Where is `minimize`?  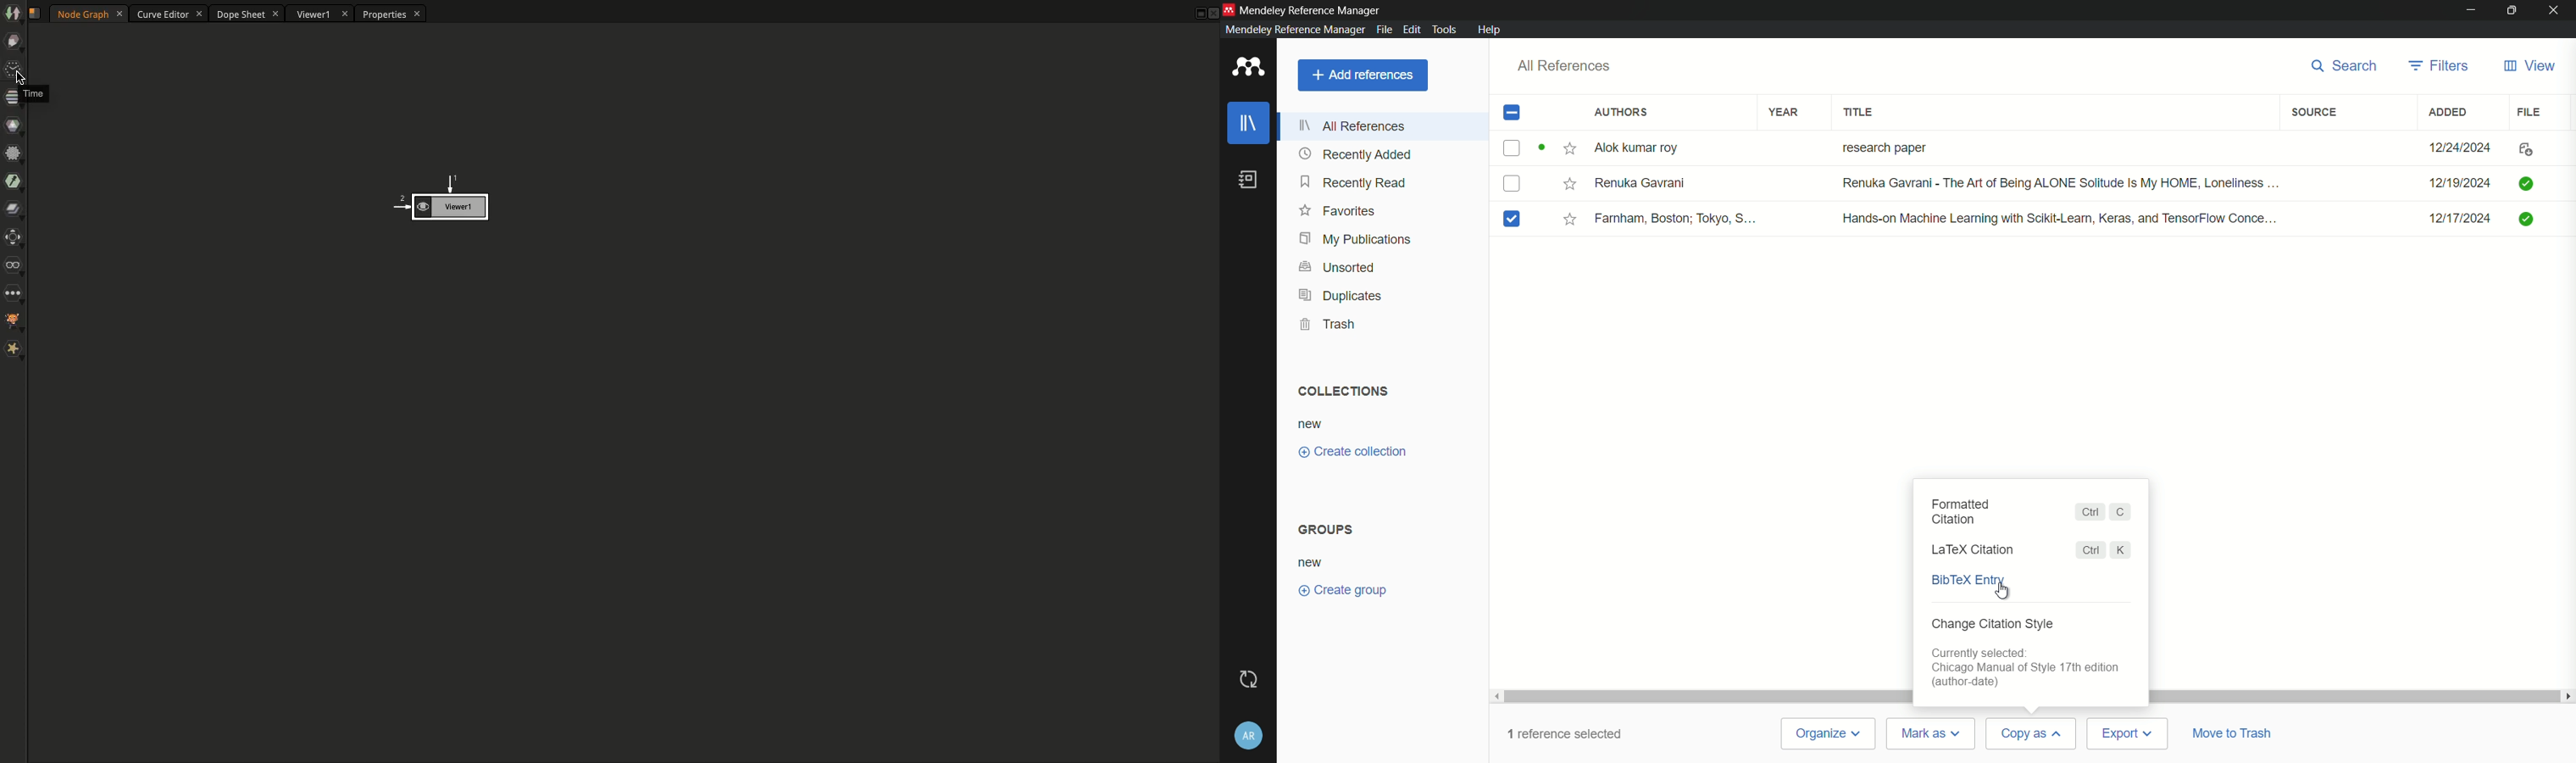
minimize is located at coordinates (2469, 9).